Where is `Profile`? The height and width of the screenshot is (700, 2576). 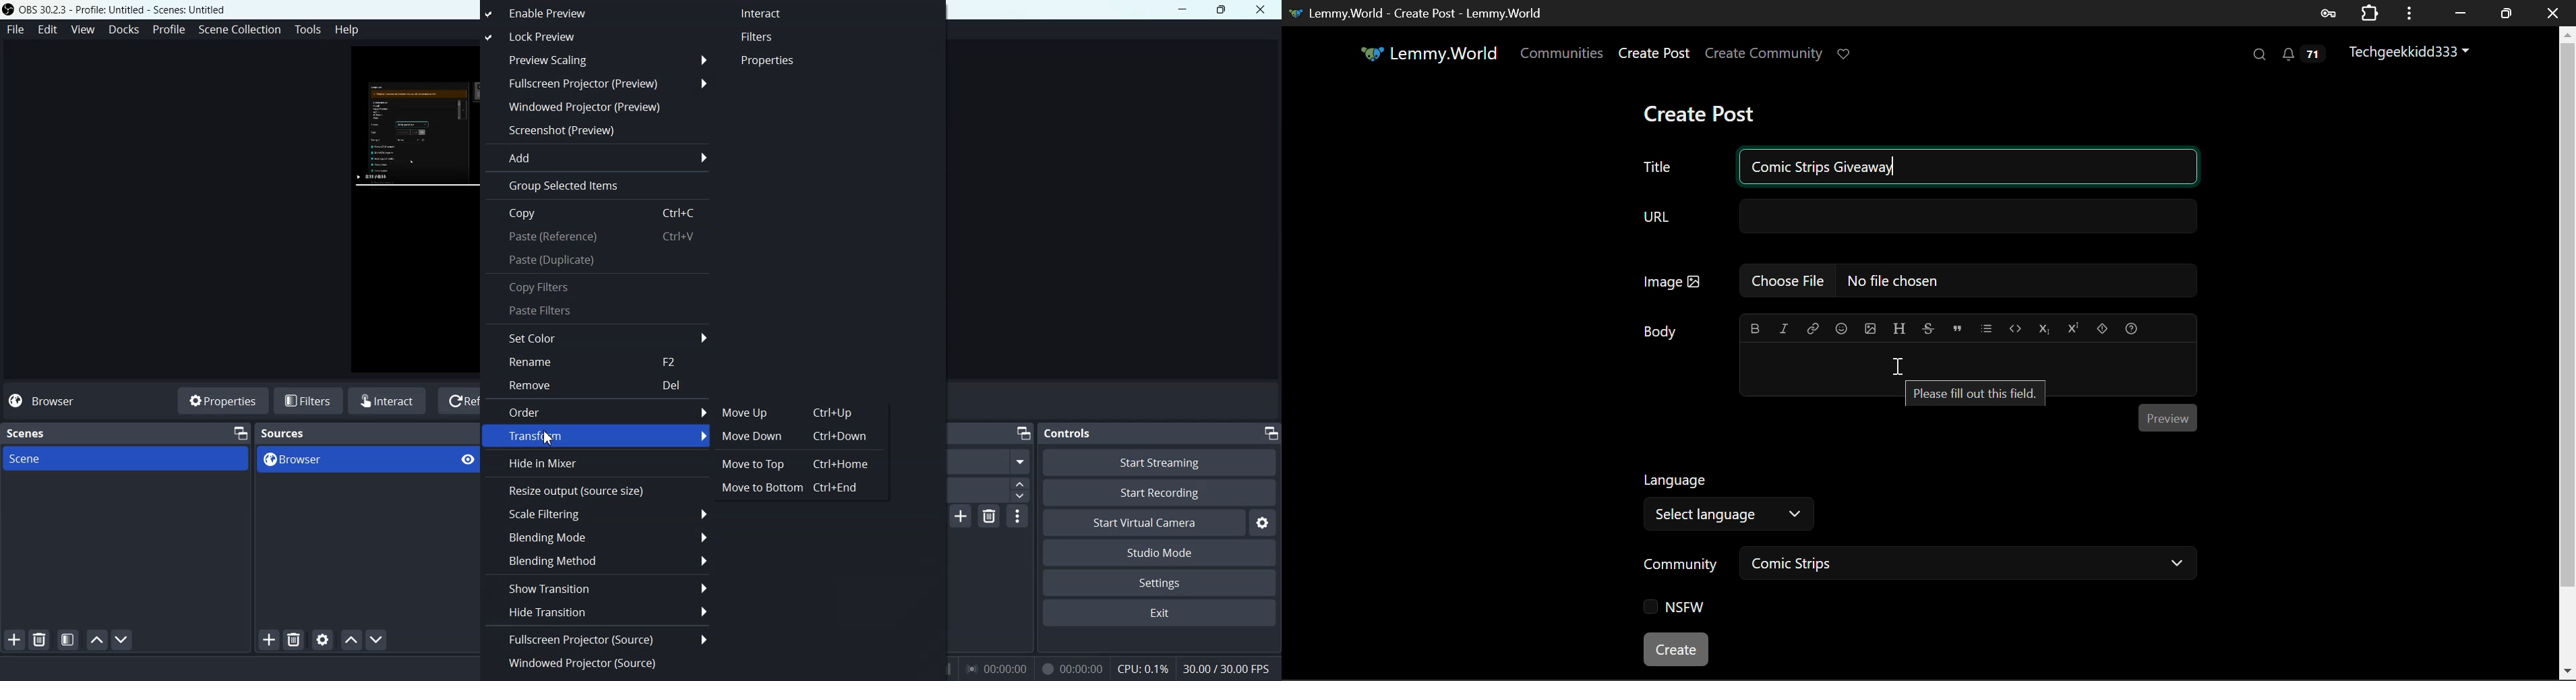
Profile is located at coordinates (170, 29).